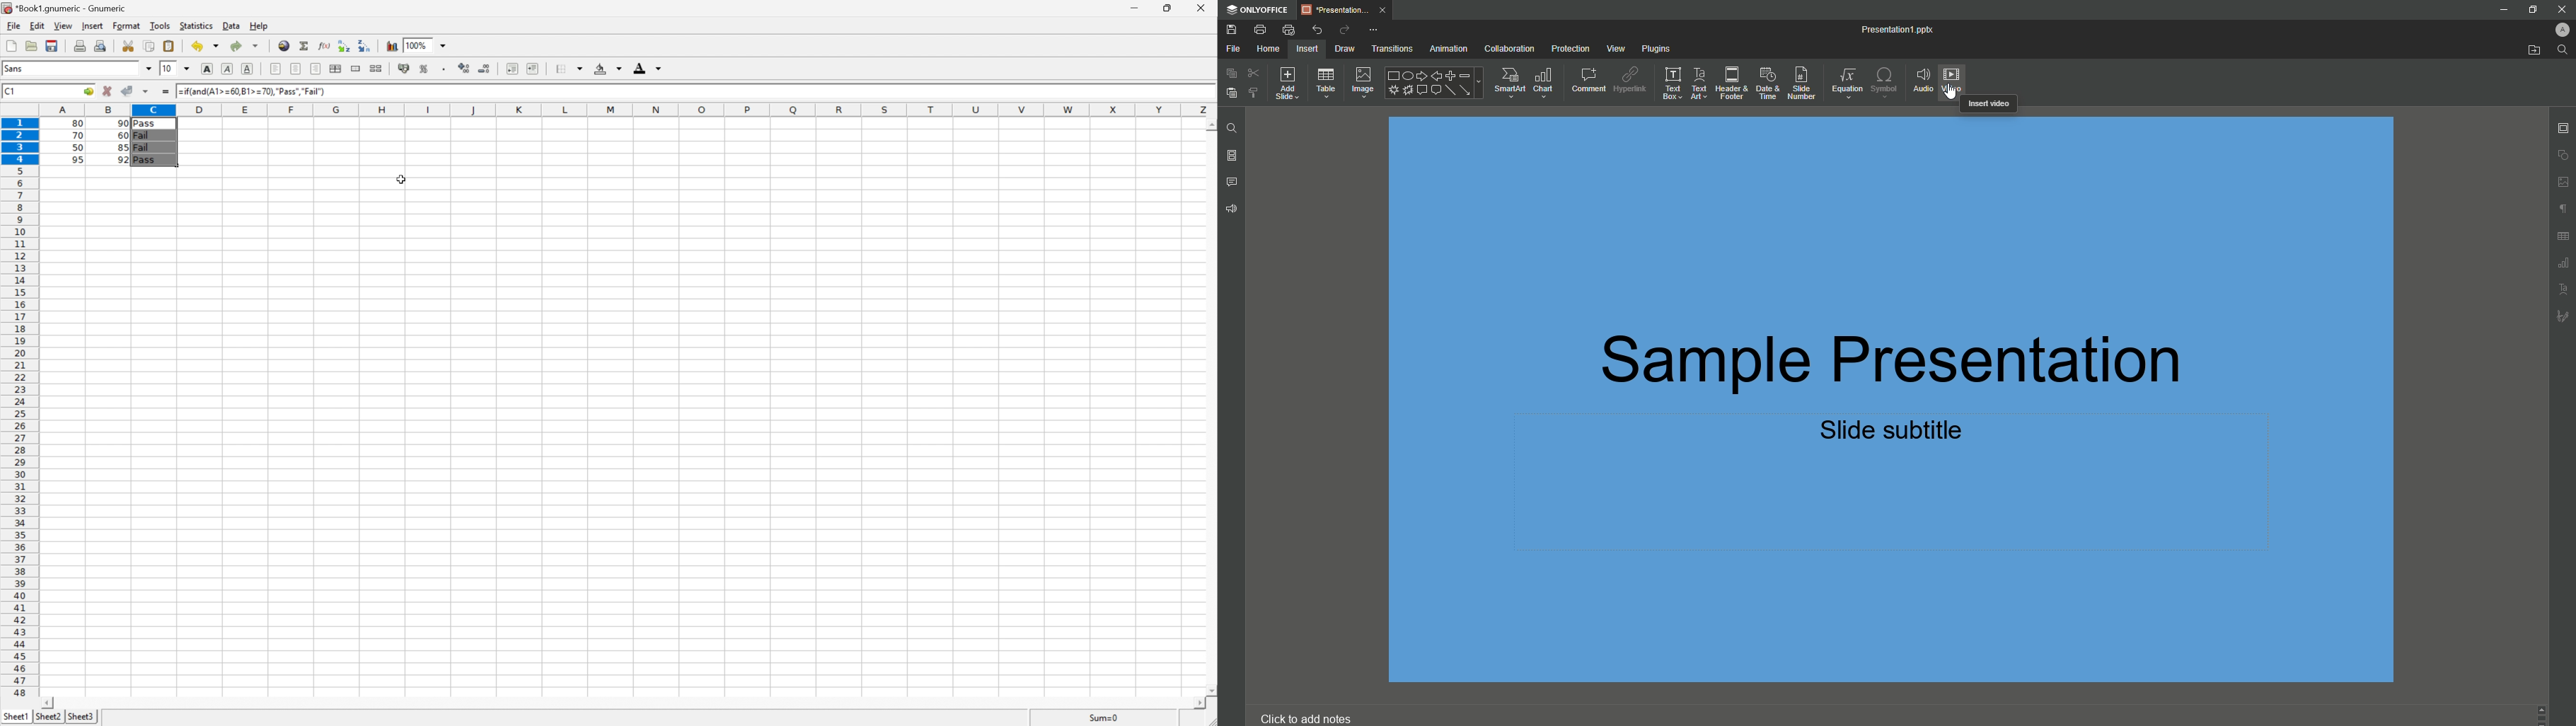 The image size is (2576, 728). What do you see at coordinates (129, 45) in the screenshot?
I see `Cut the selection` at bounding box center [129, 45].